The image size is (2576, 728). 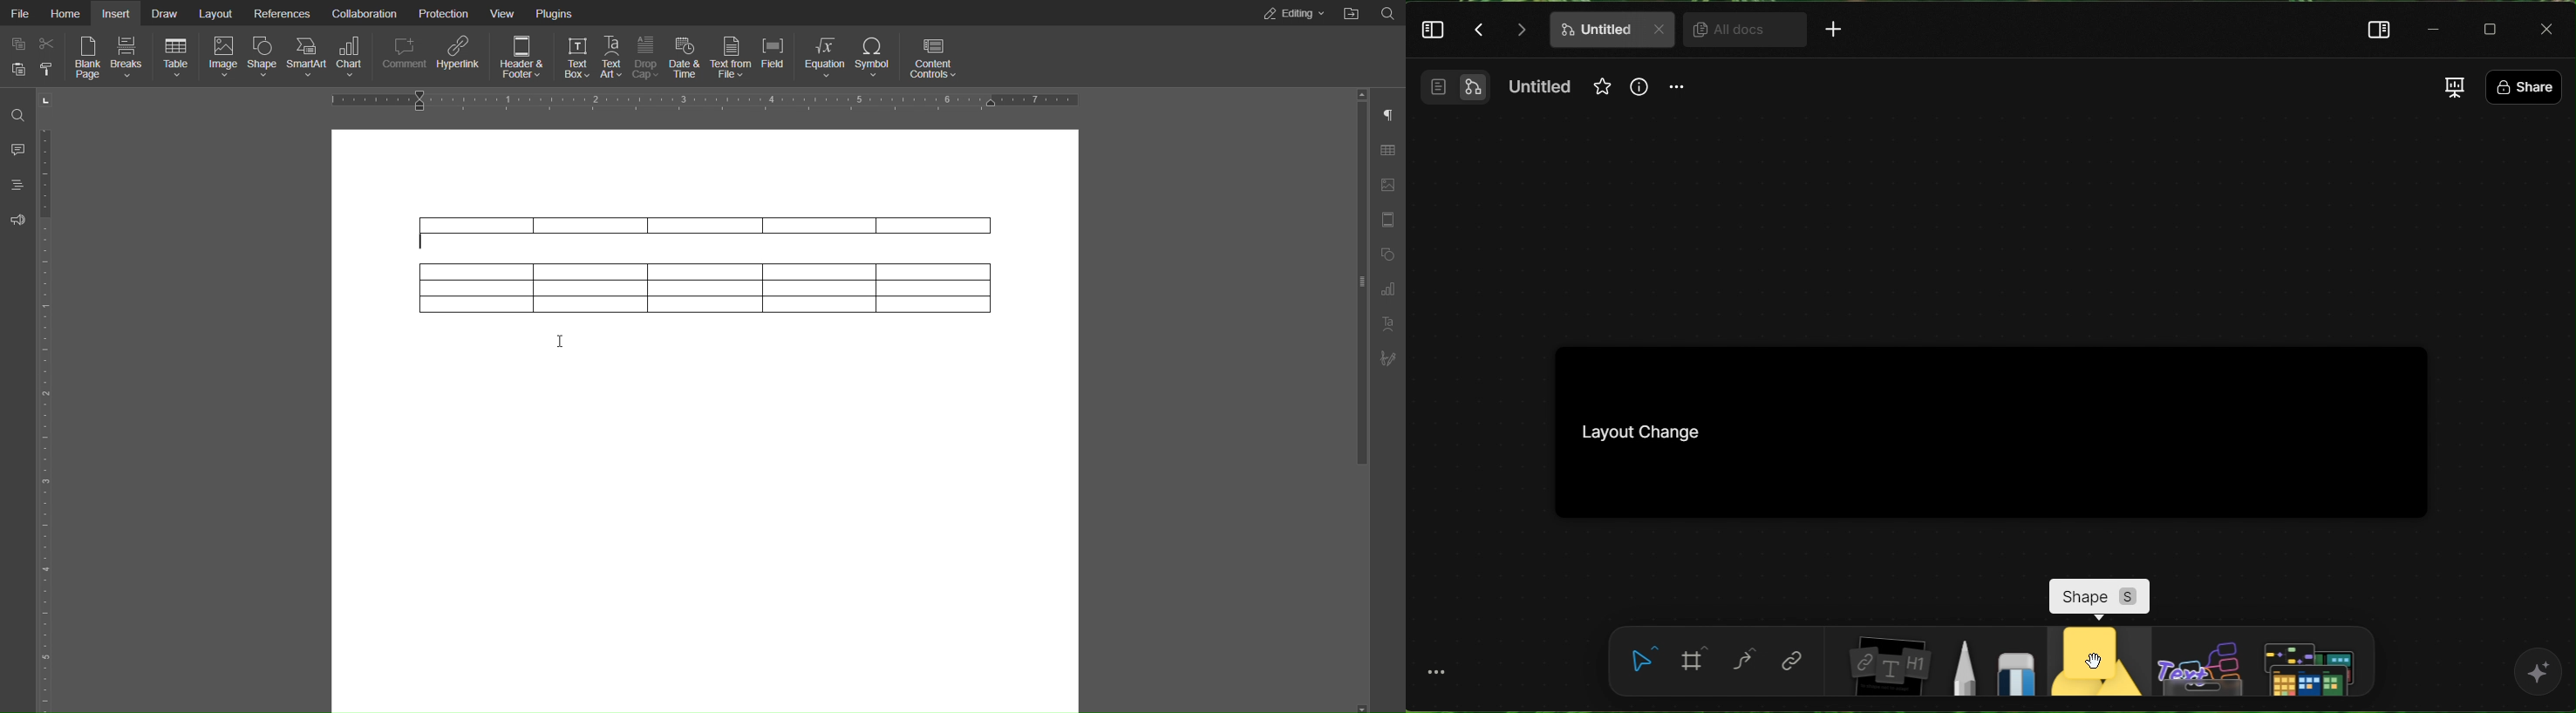 What do you see at coordinates (12, 182) in the screenshot?
I see `Headings` at bounding box center [12, 182].